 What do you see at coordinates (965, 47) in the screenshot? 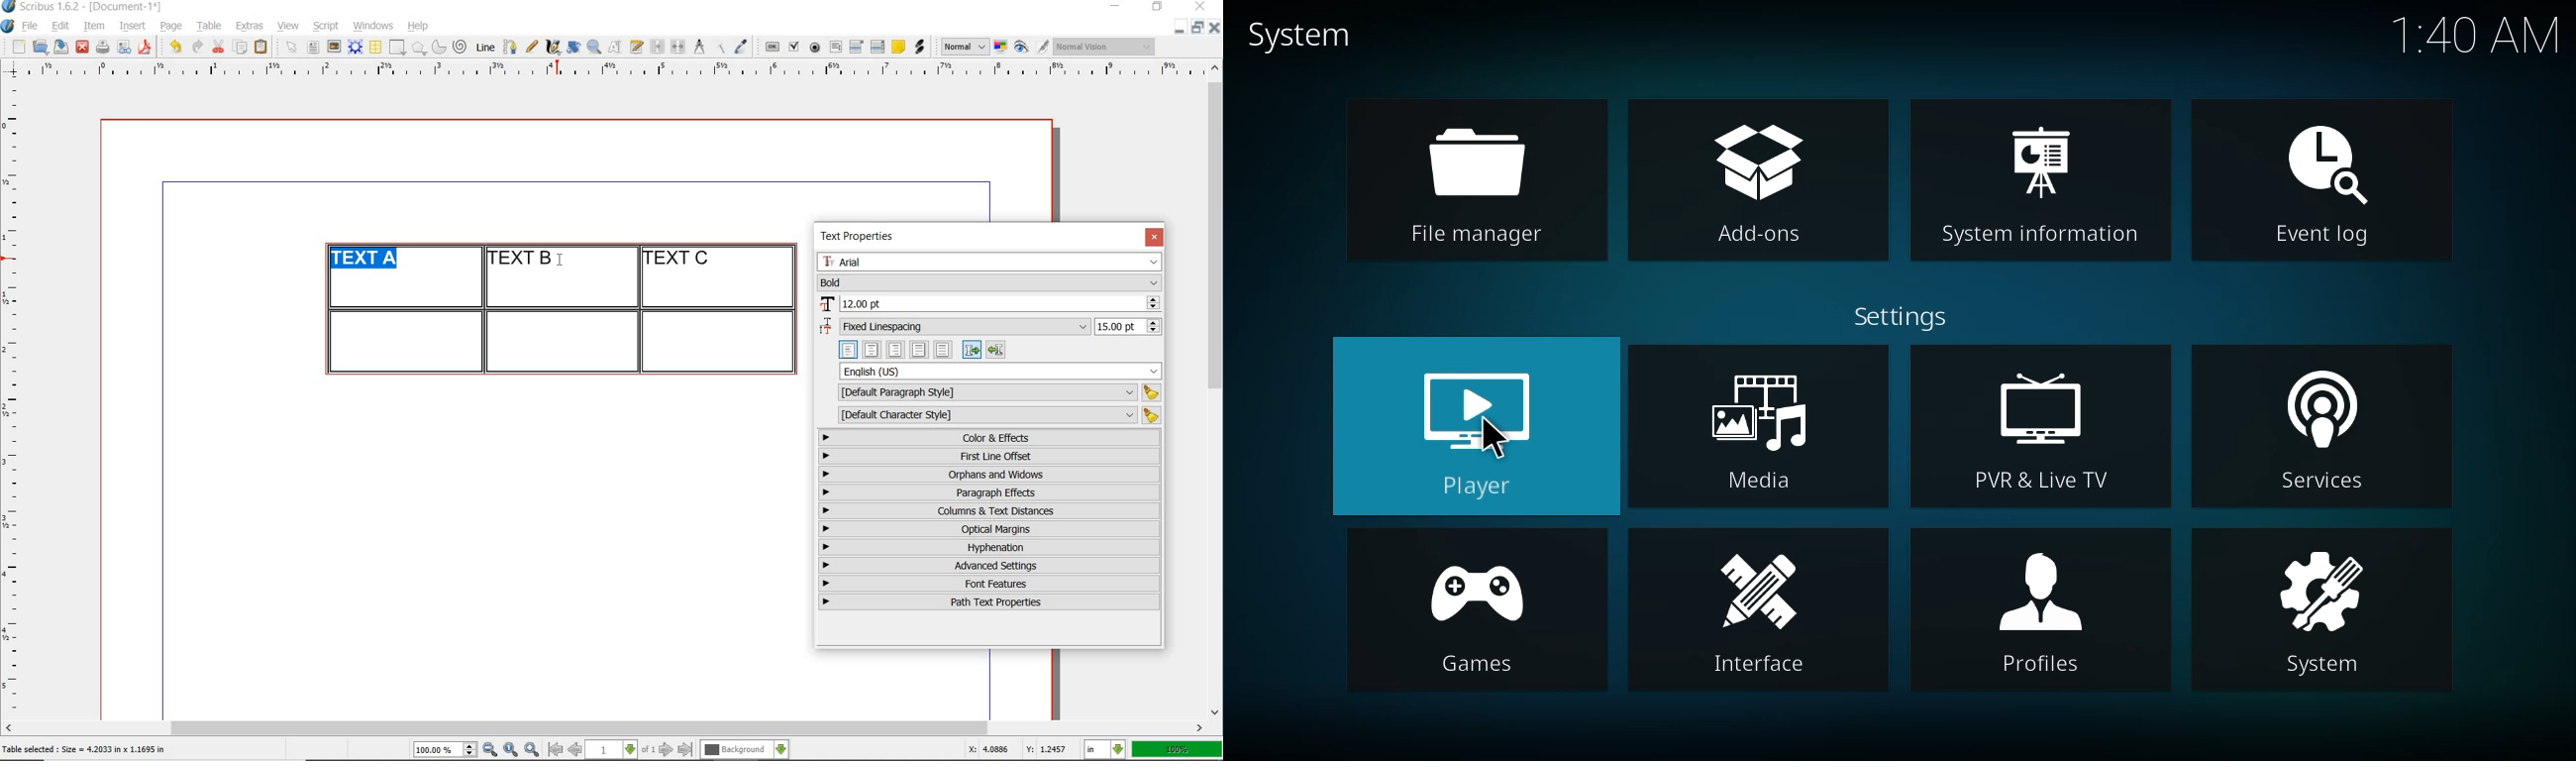
I see `select image preview mode` at bounding box center [965, 47].